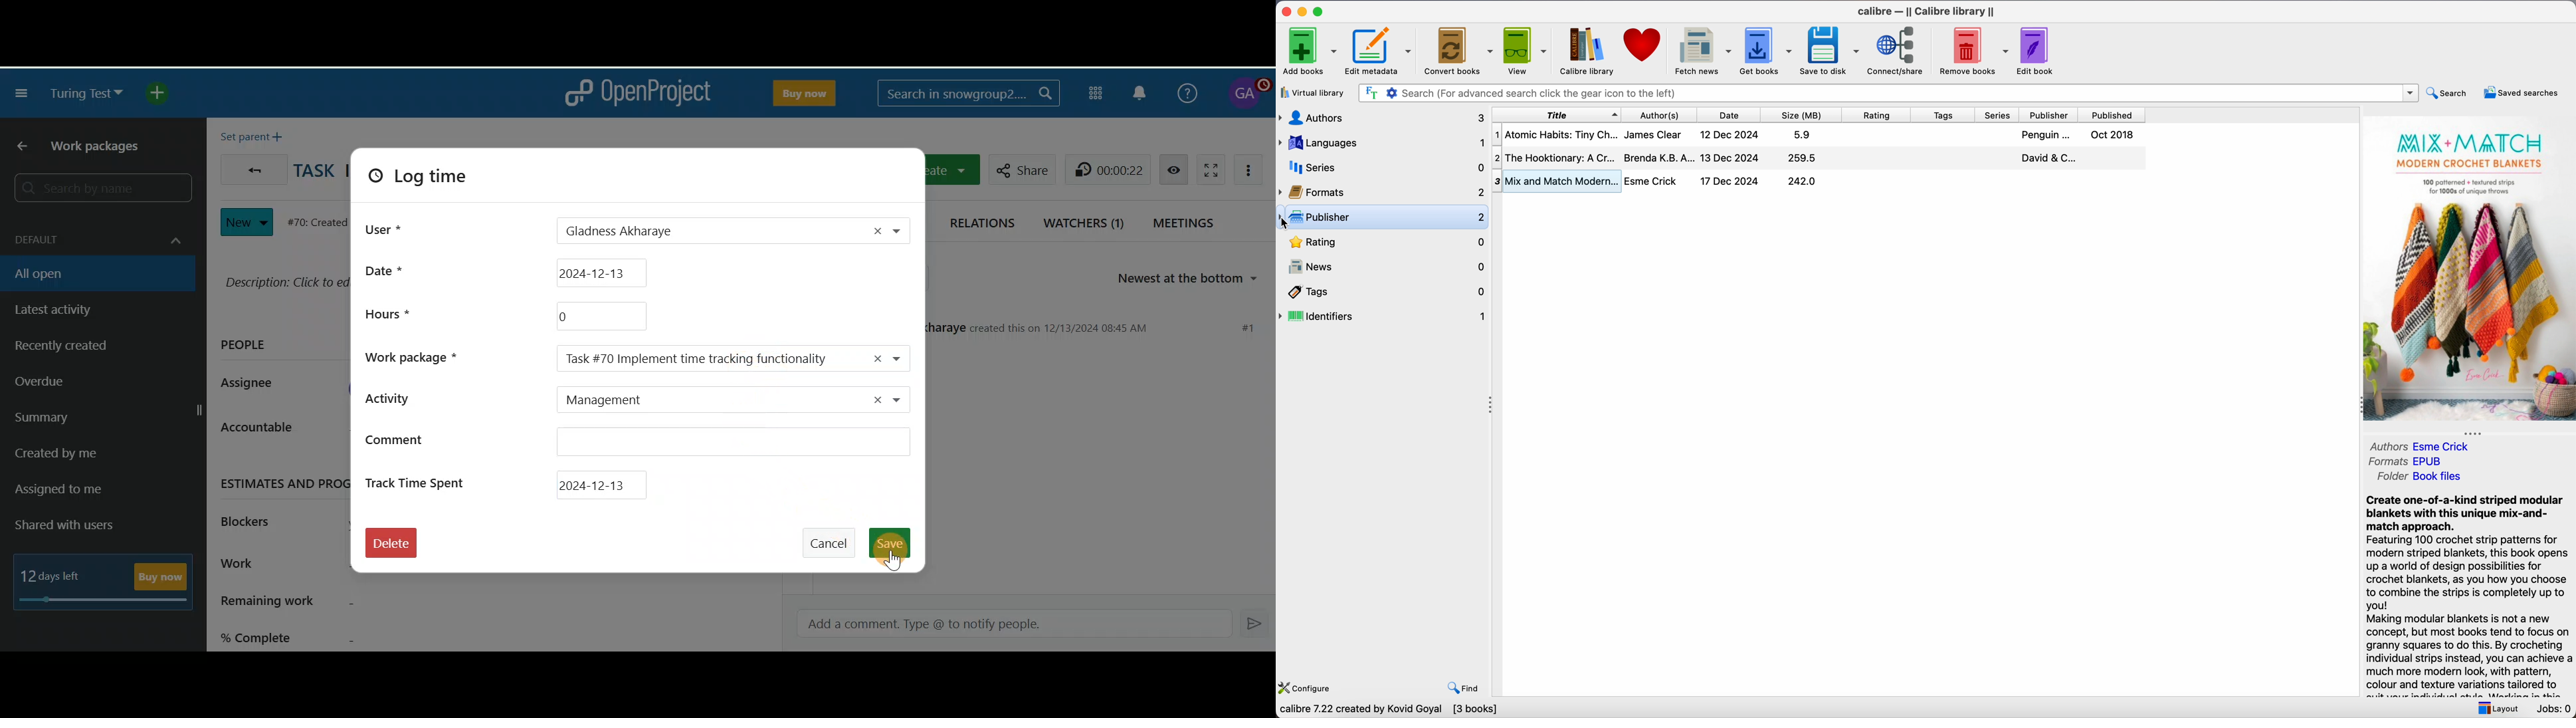 This screenshot has height=728, width=2576. I want to click on close, so click(1285, 12).